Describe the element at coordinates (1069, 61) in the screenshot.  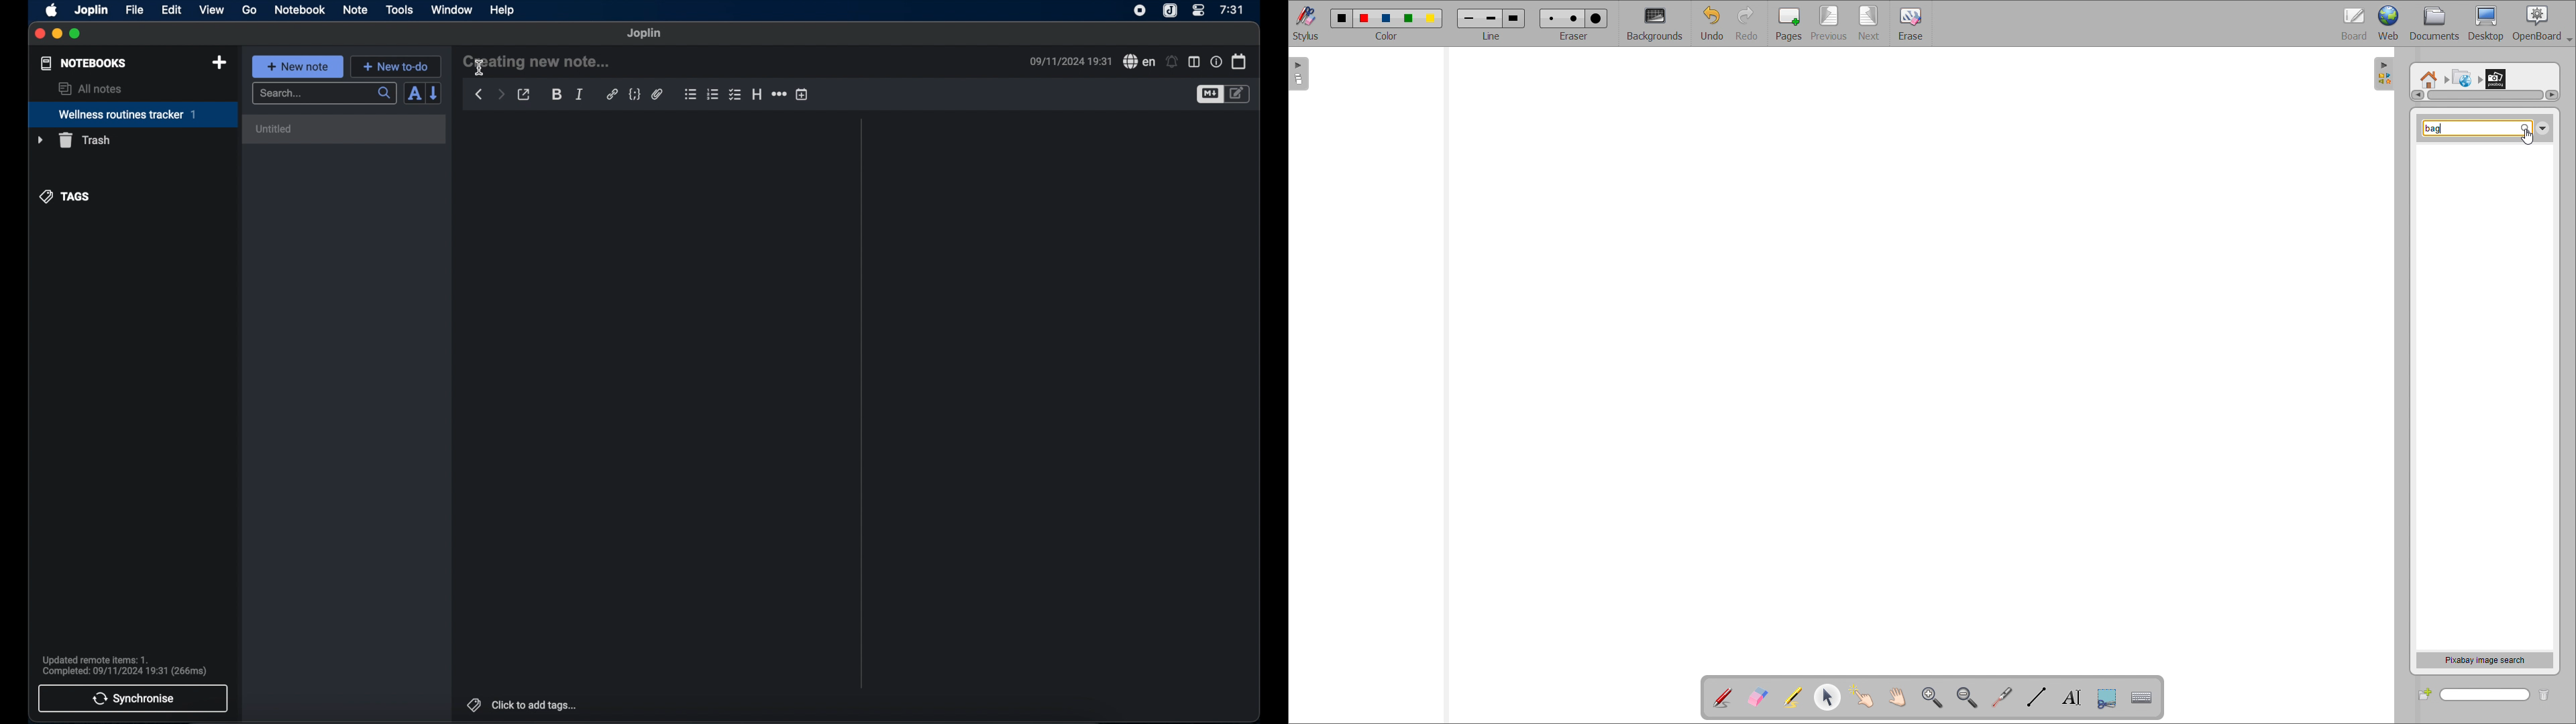
I see `09/11/2024 19:31` at that location.